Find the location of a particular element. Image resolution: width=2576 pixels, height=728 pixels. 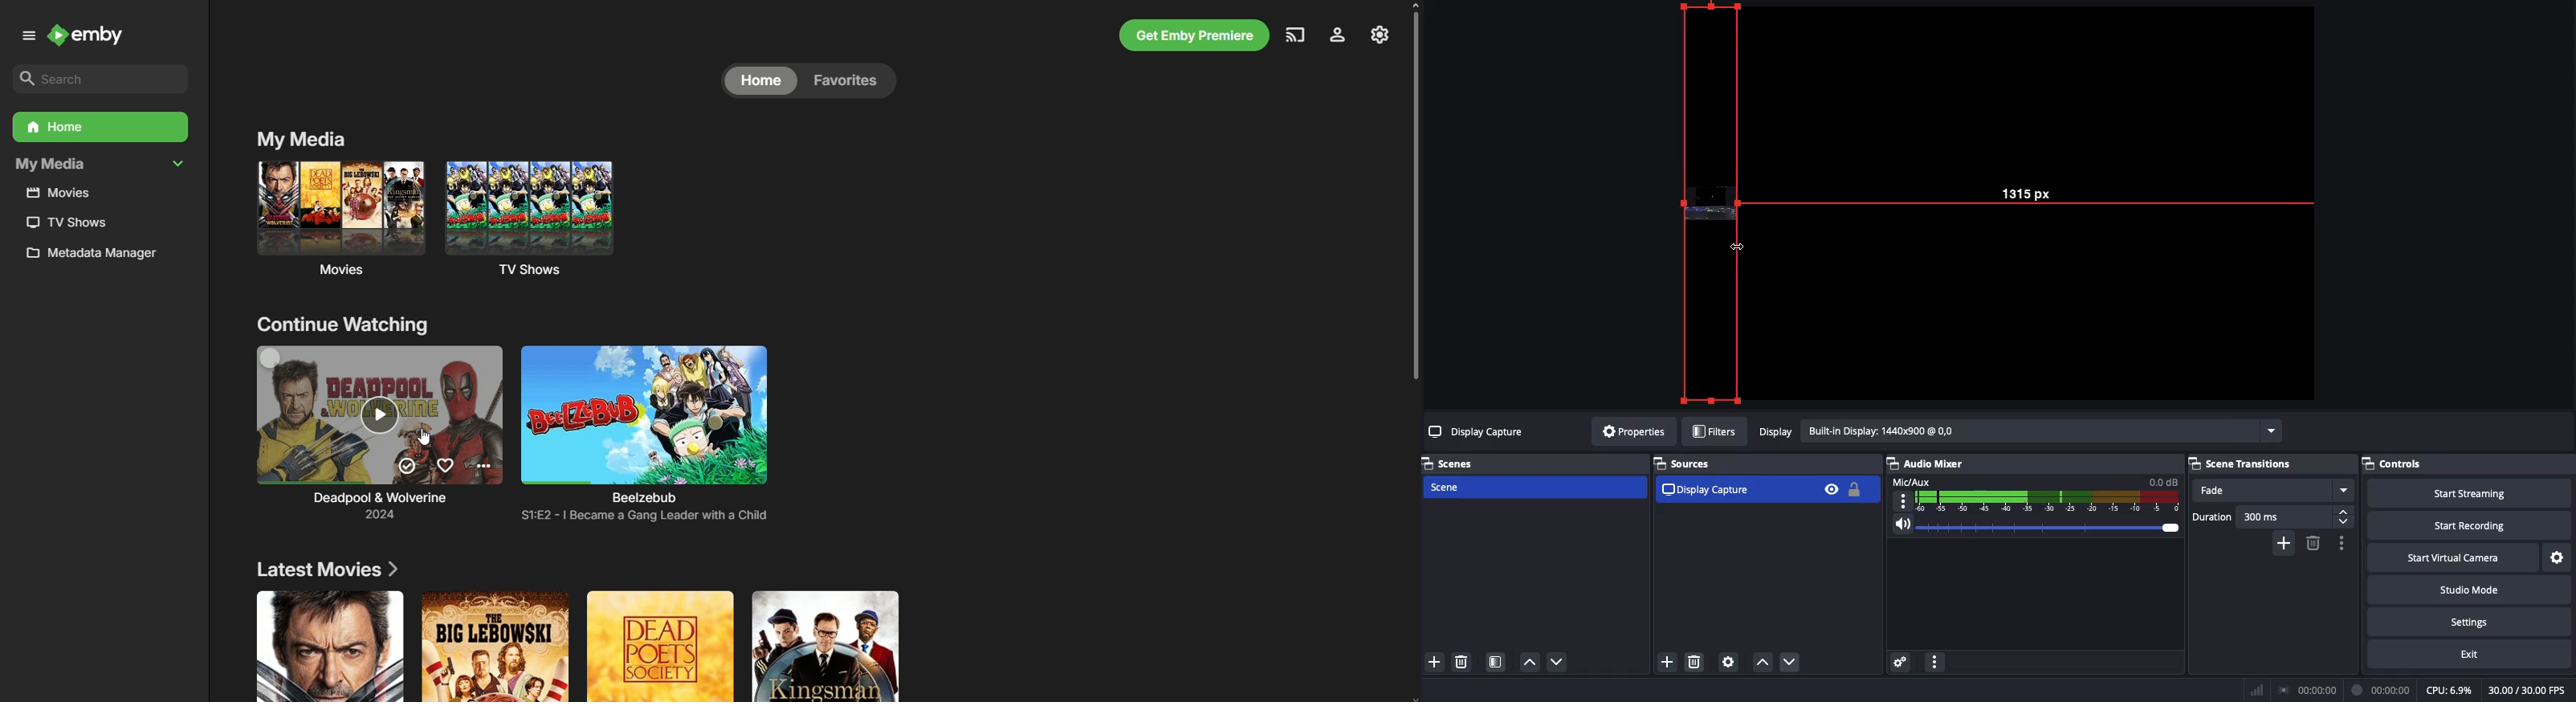

Bar is located at coordinates (2257, 690).